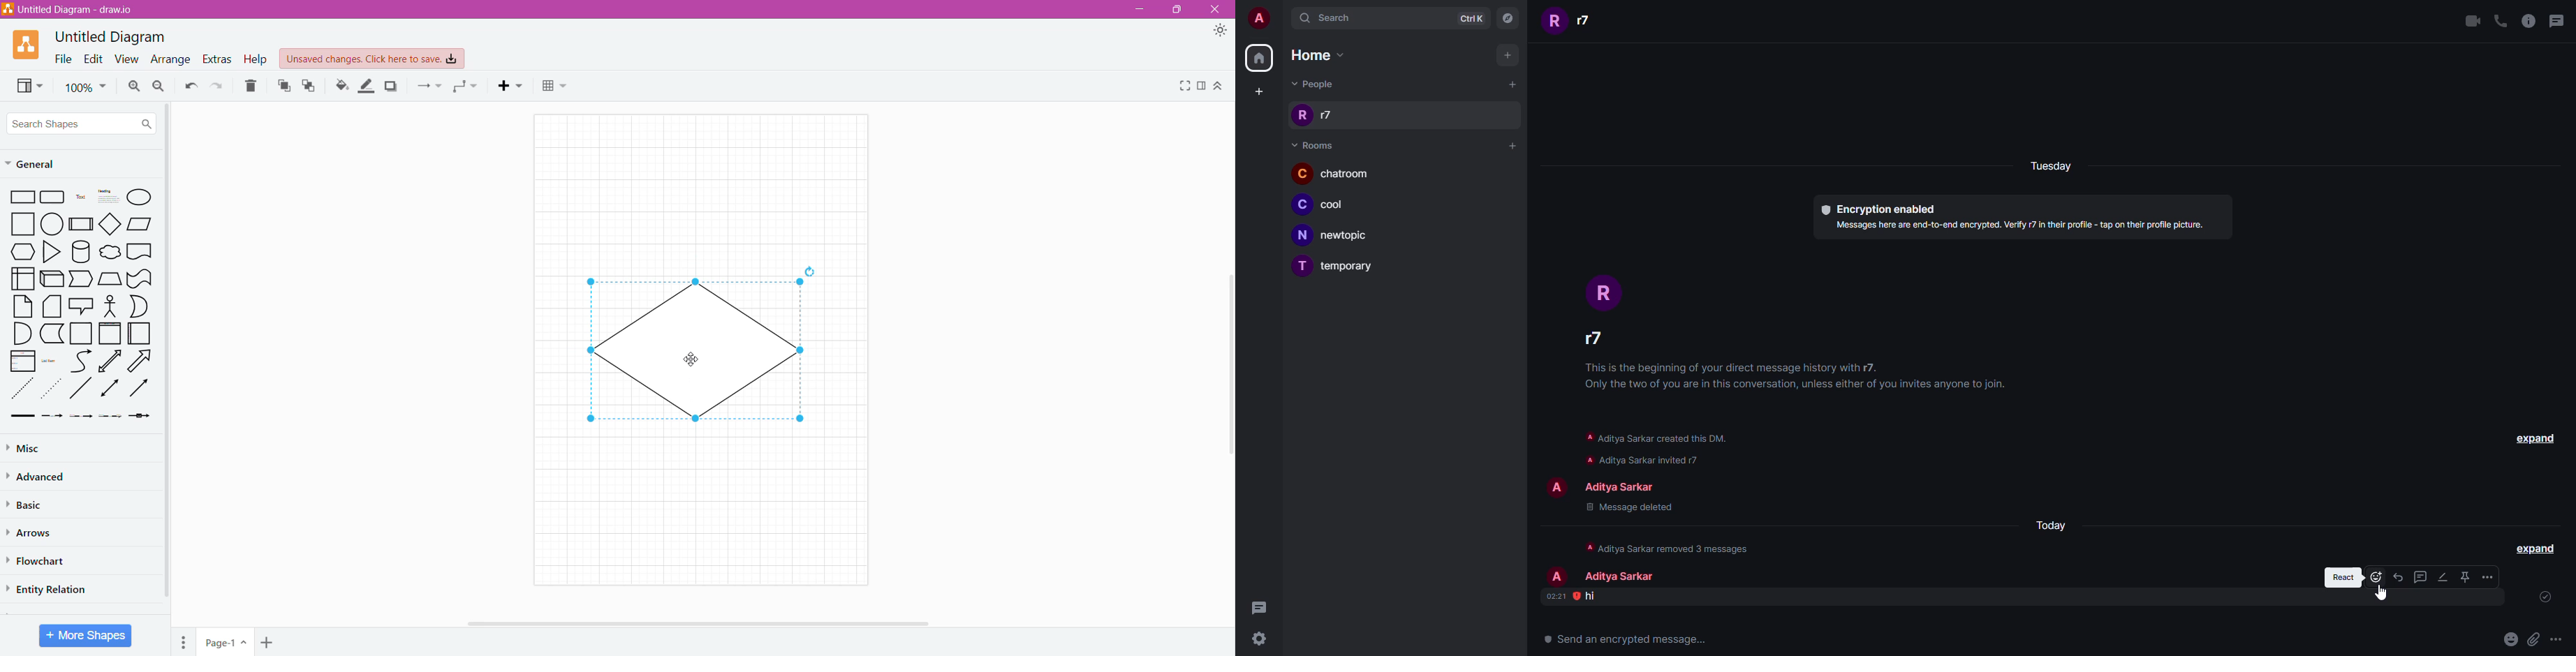  Describe the element at coordinates (1603, 292) in the screenshot. I see `profile` at that location.